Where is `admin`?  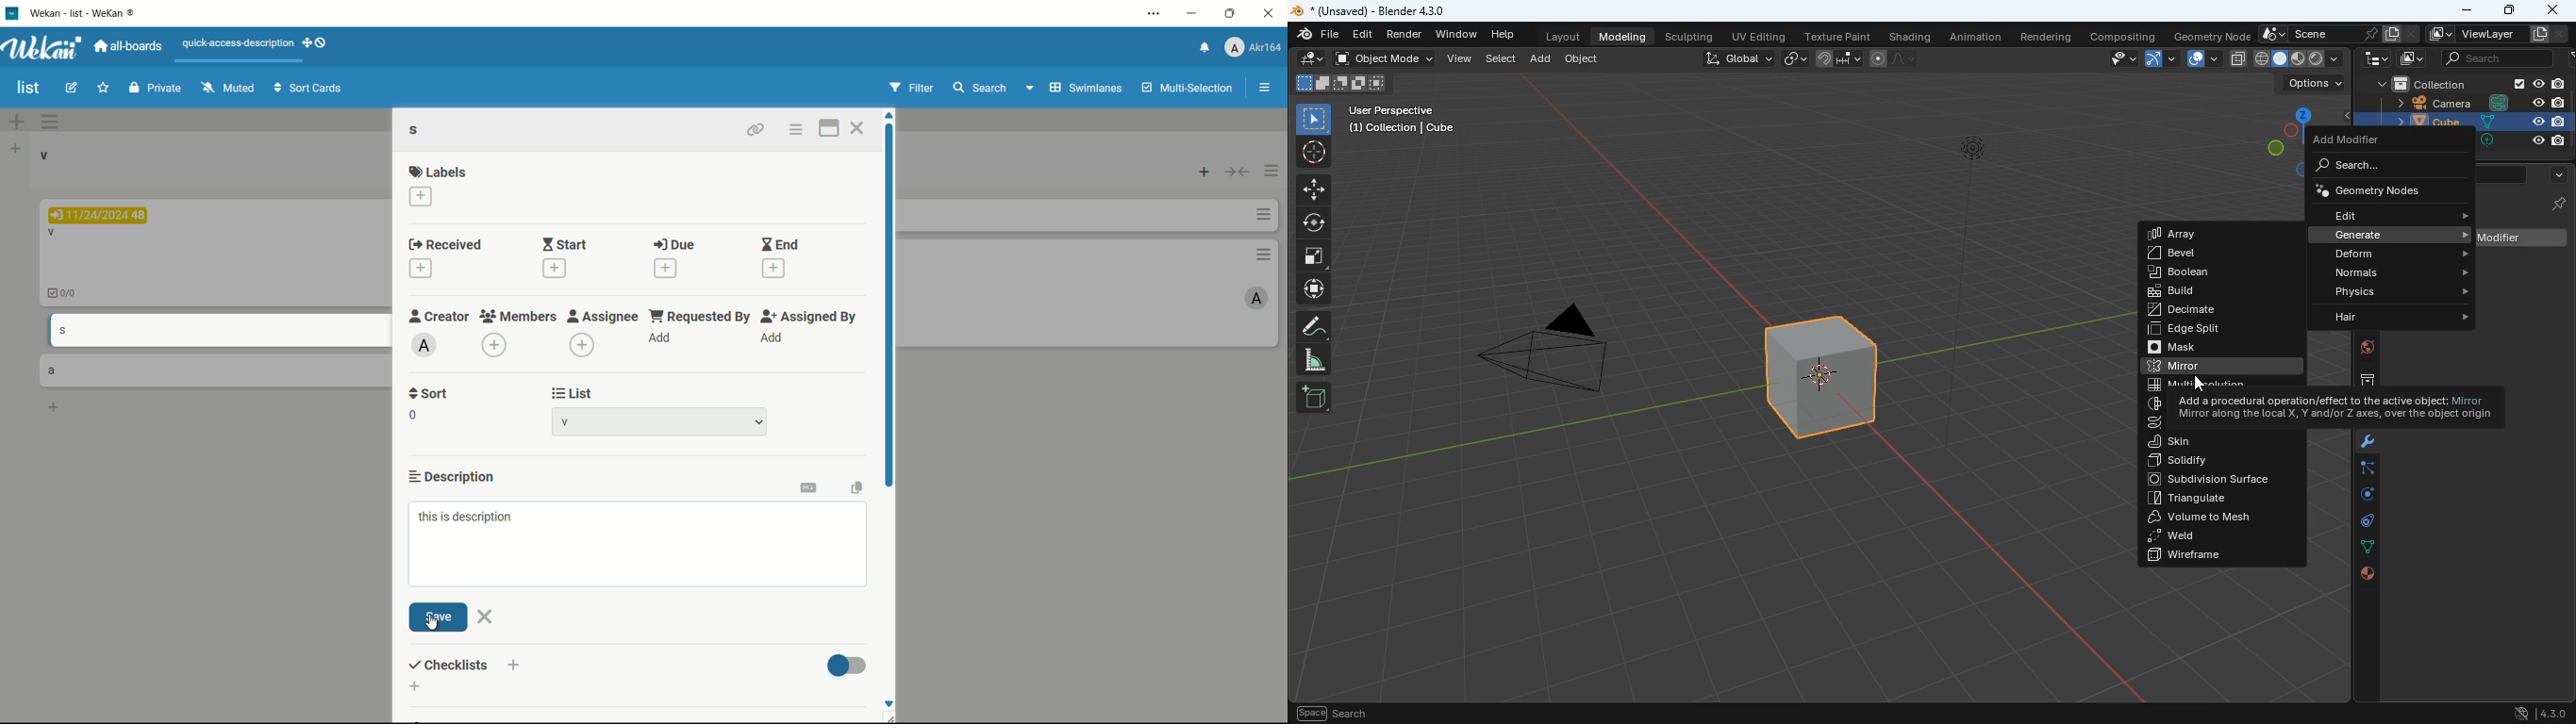
admin is located at coordinates (423, 346).